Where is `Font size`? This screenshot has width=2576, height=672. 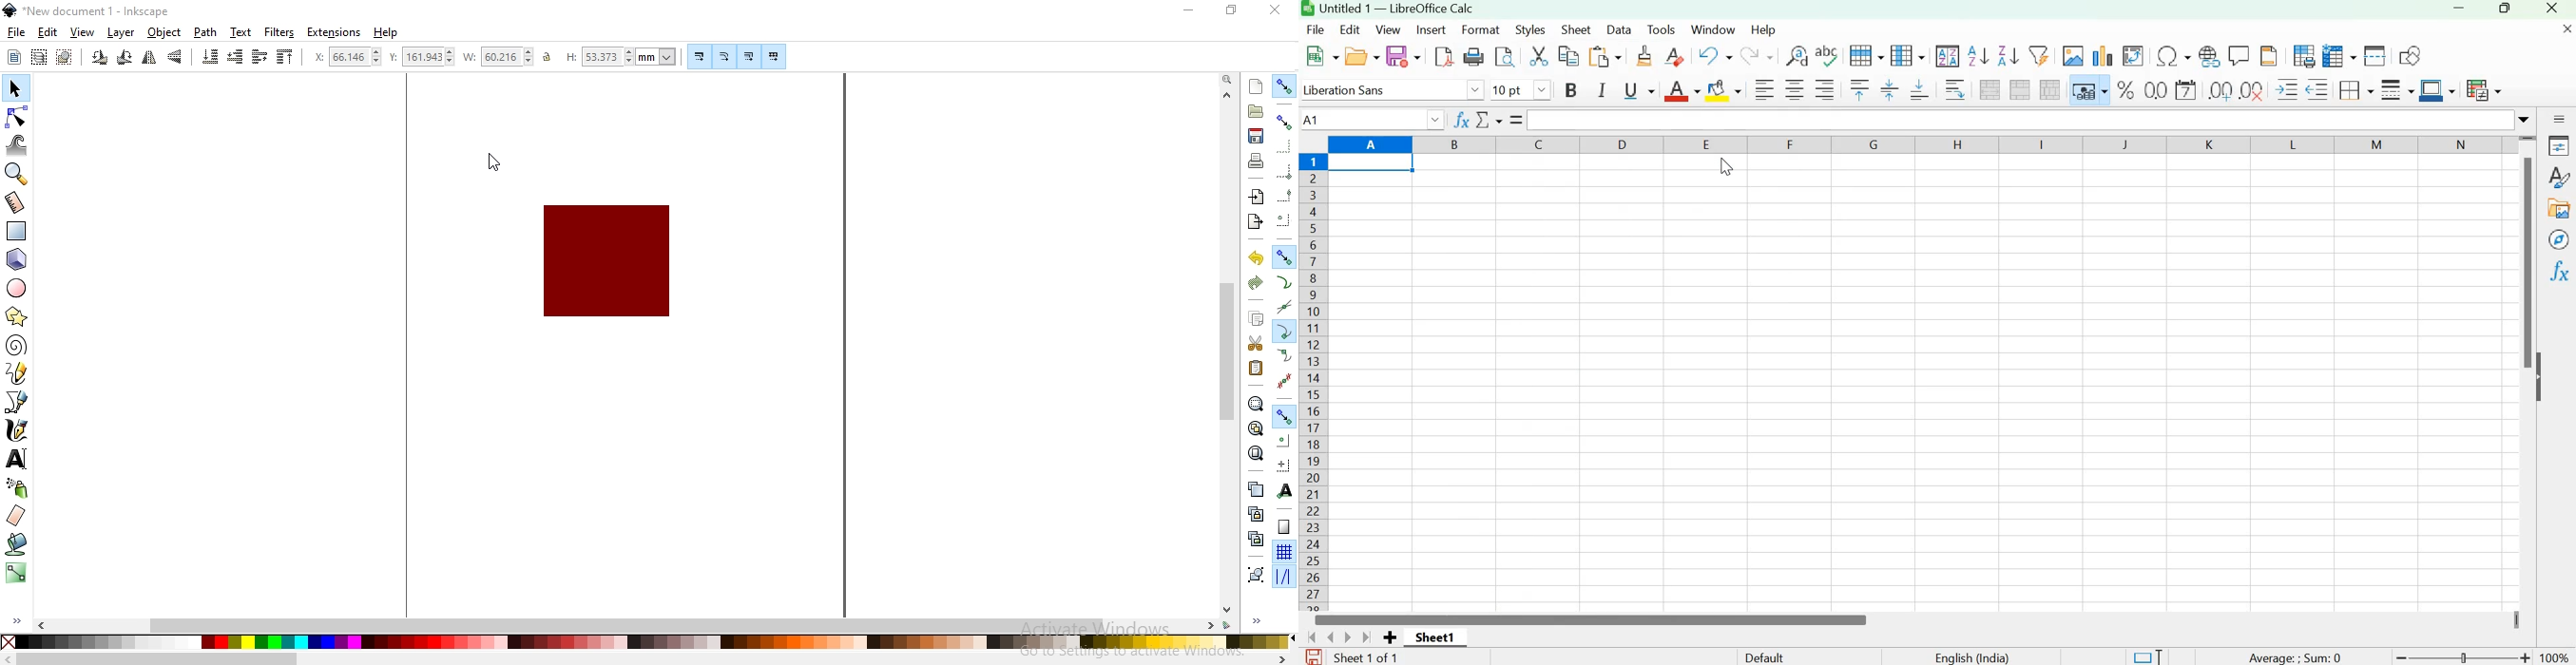 Font size is located at coordinates (1522, 89).